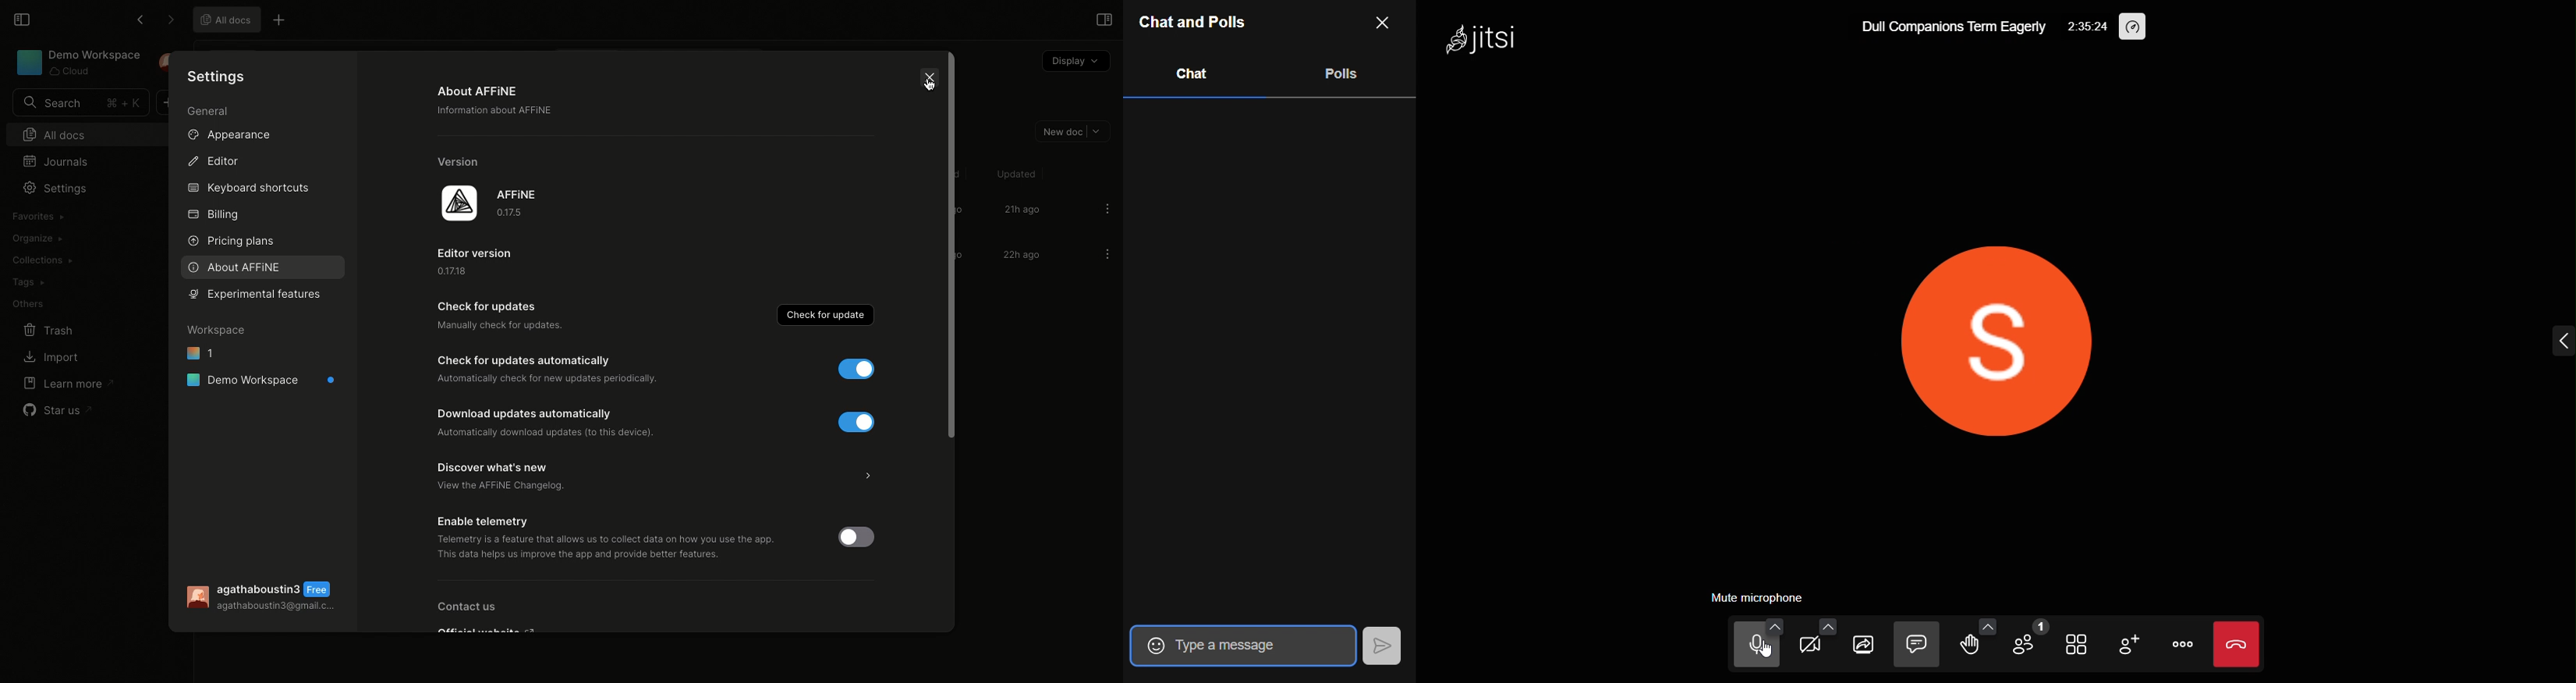  What do you see at coordinates (224, 19) in the screenshot?
I see `All docs` at bounding box center [224, 19].